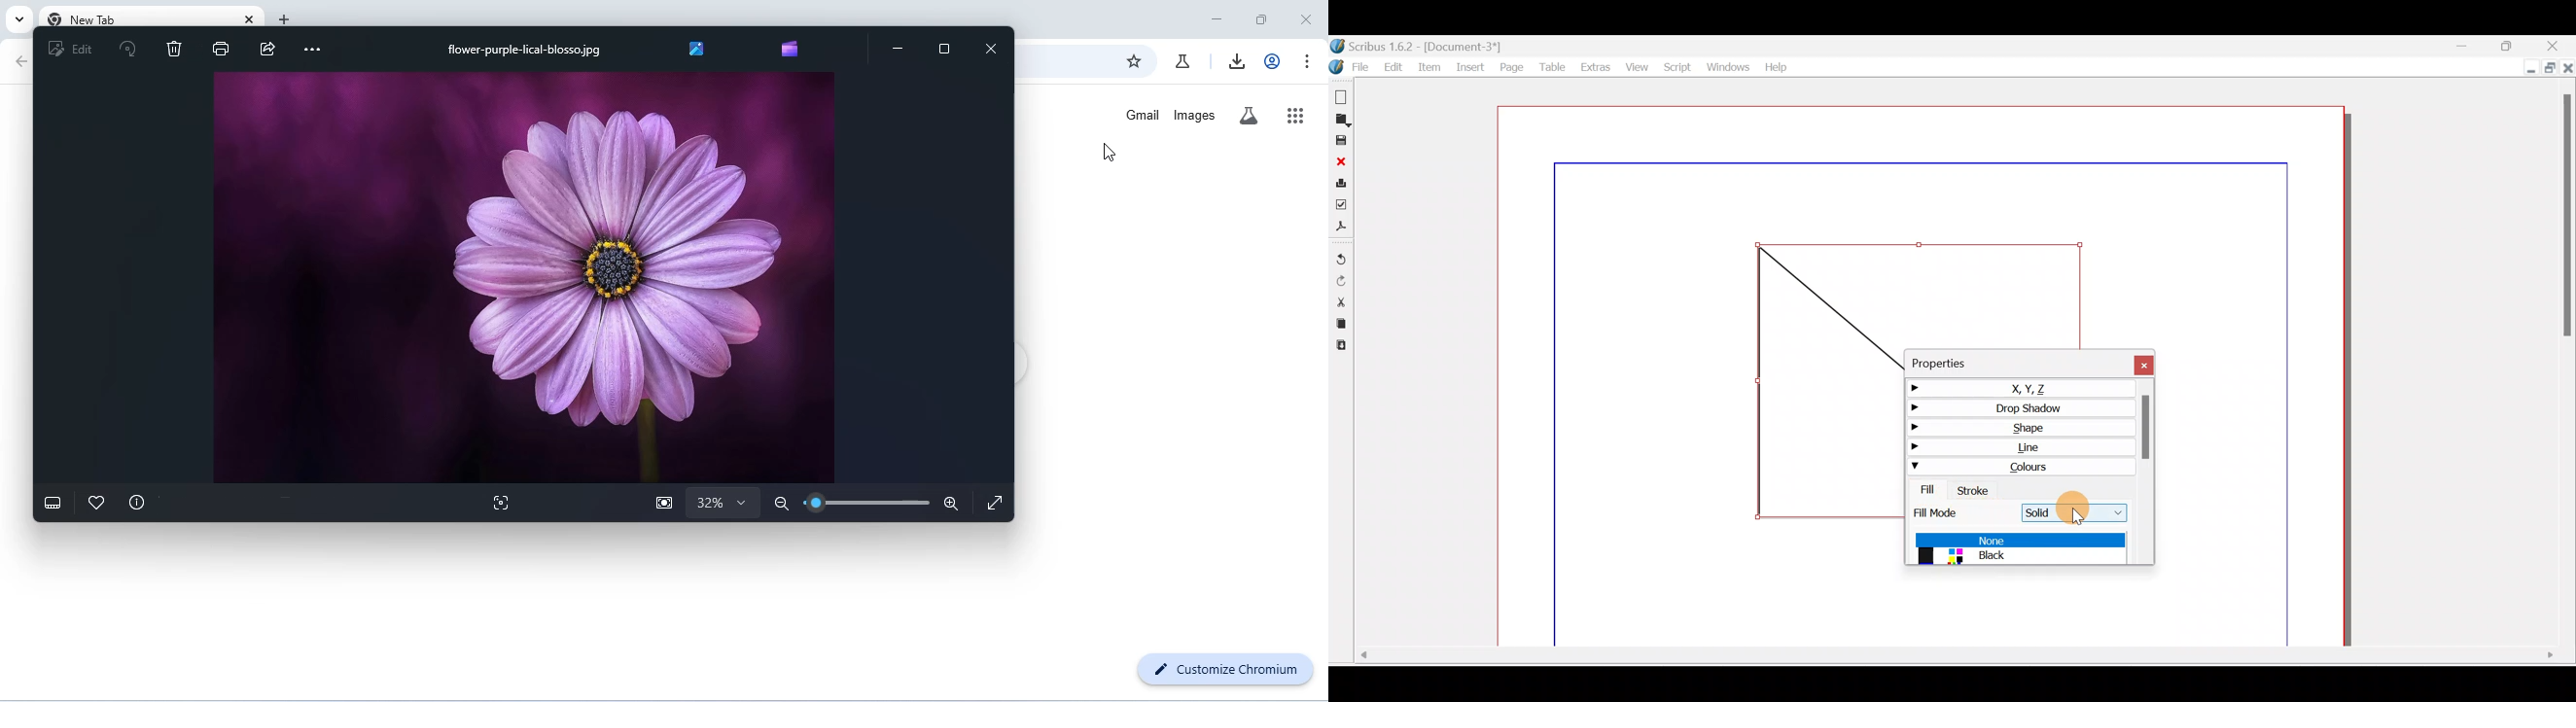  I want to click on Minimise, so click(2463, 45).